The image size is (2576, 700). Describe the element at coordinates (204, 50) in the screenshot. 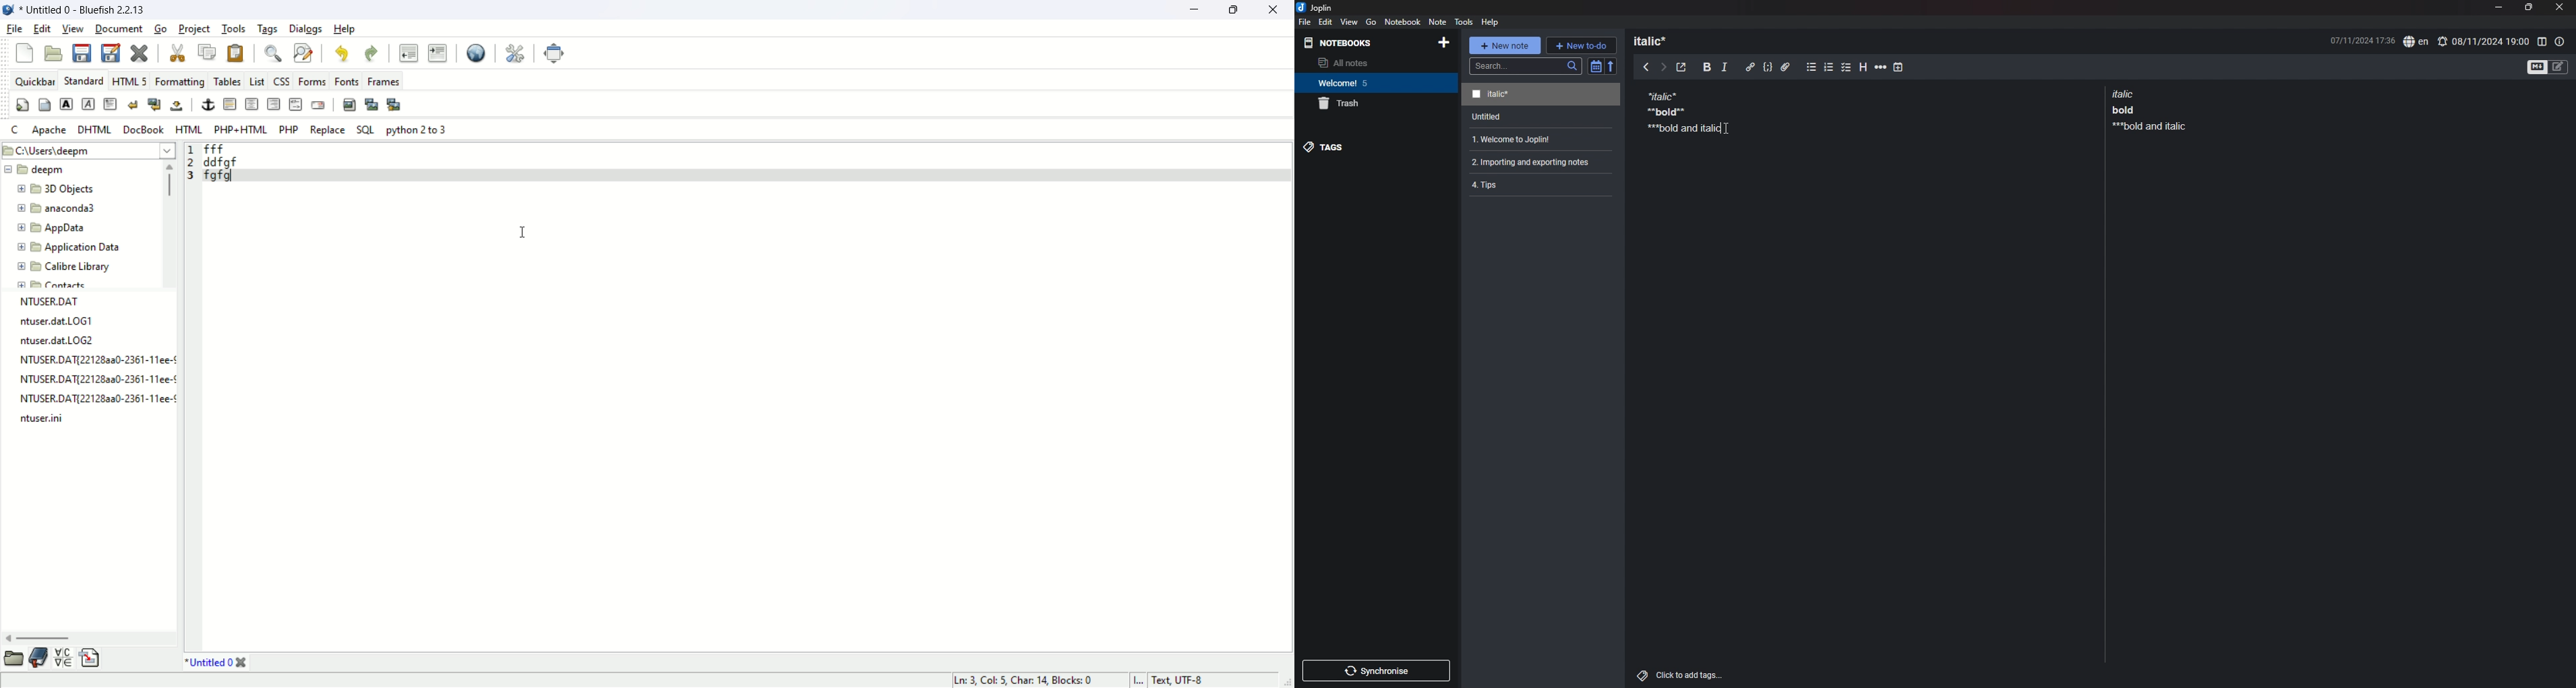

I see `copy` at that location.